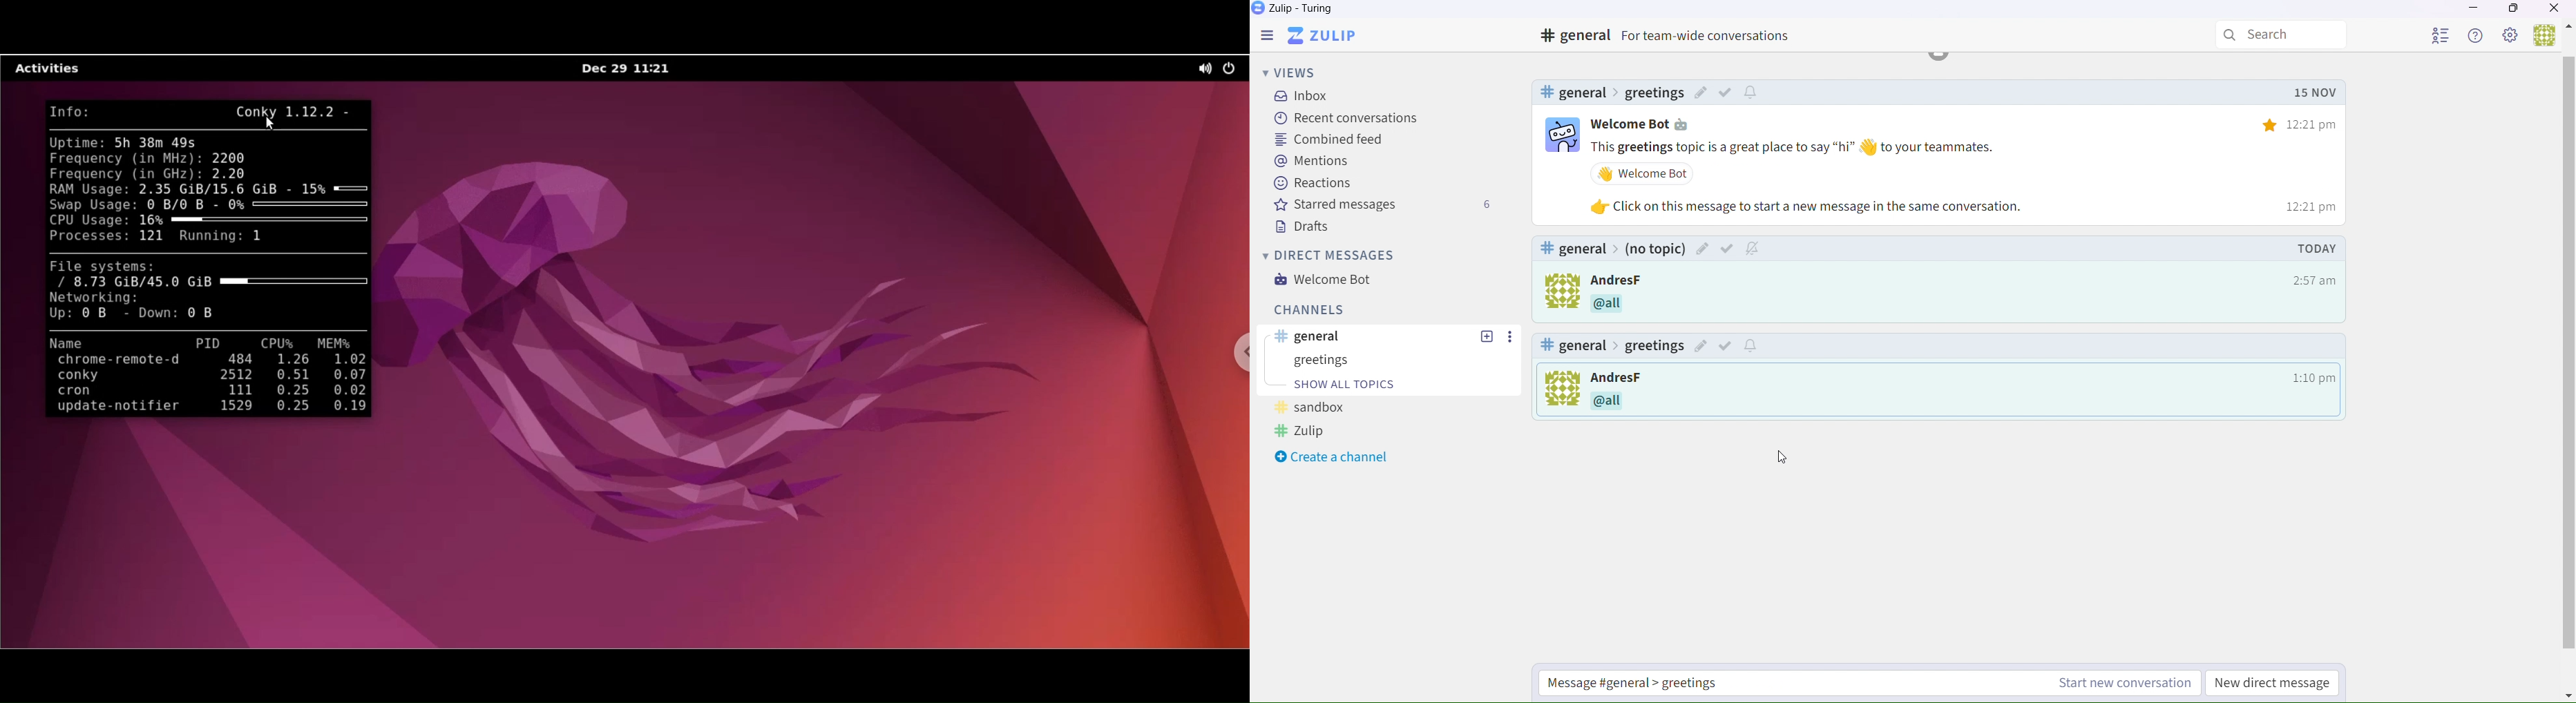  I want to click on Settings, so click(2512, 37).